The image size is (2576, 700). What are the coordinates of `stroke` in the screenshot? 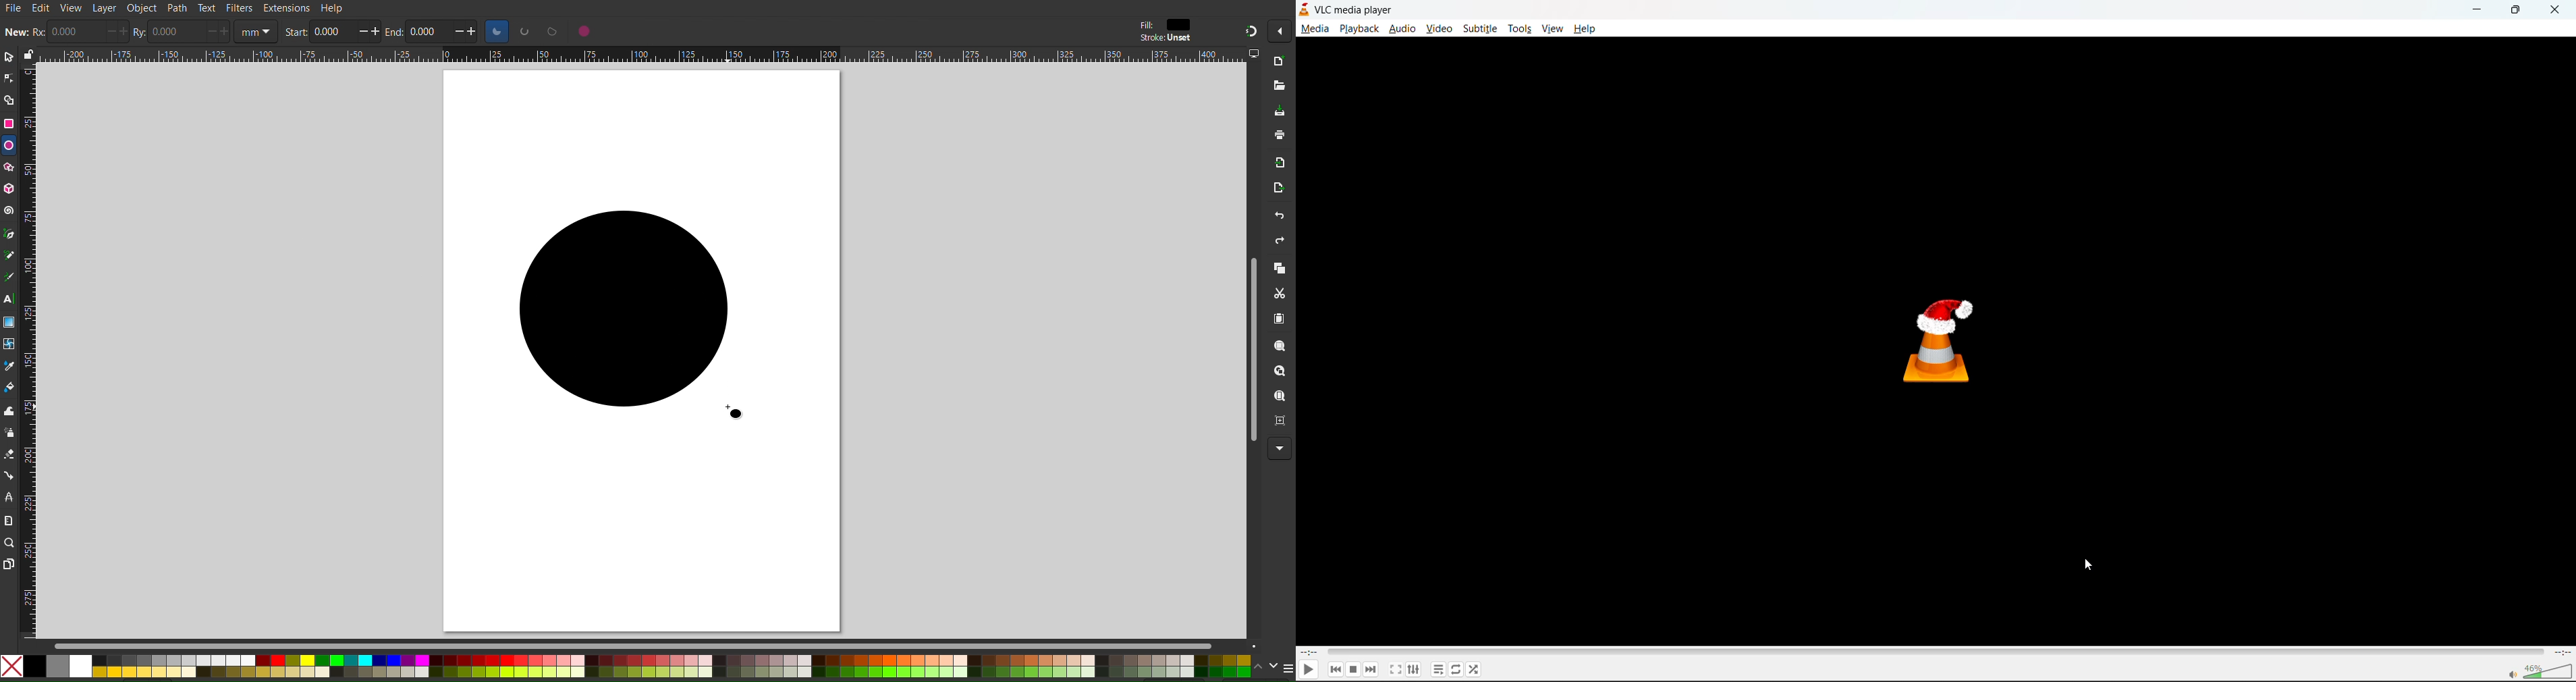 It's located at (1167, 38).